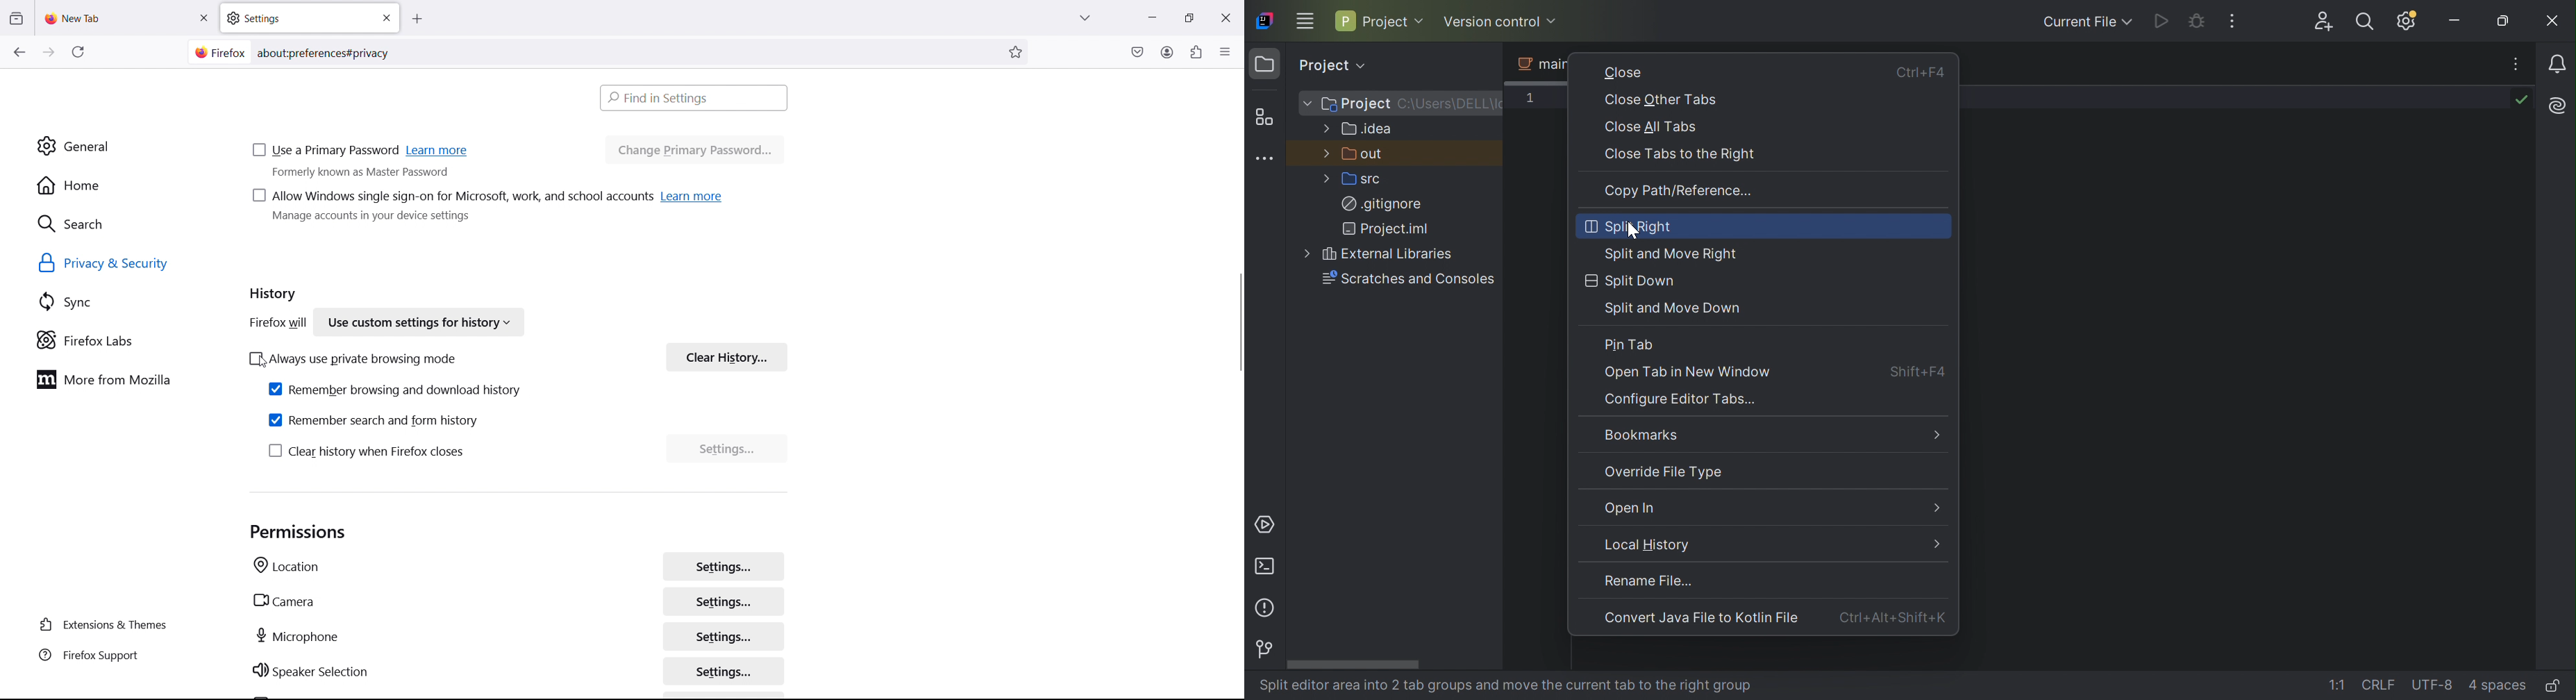 The height and width of the screenshot is (700, 2576). I want to click on open new tab, so click(430, 19).